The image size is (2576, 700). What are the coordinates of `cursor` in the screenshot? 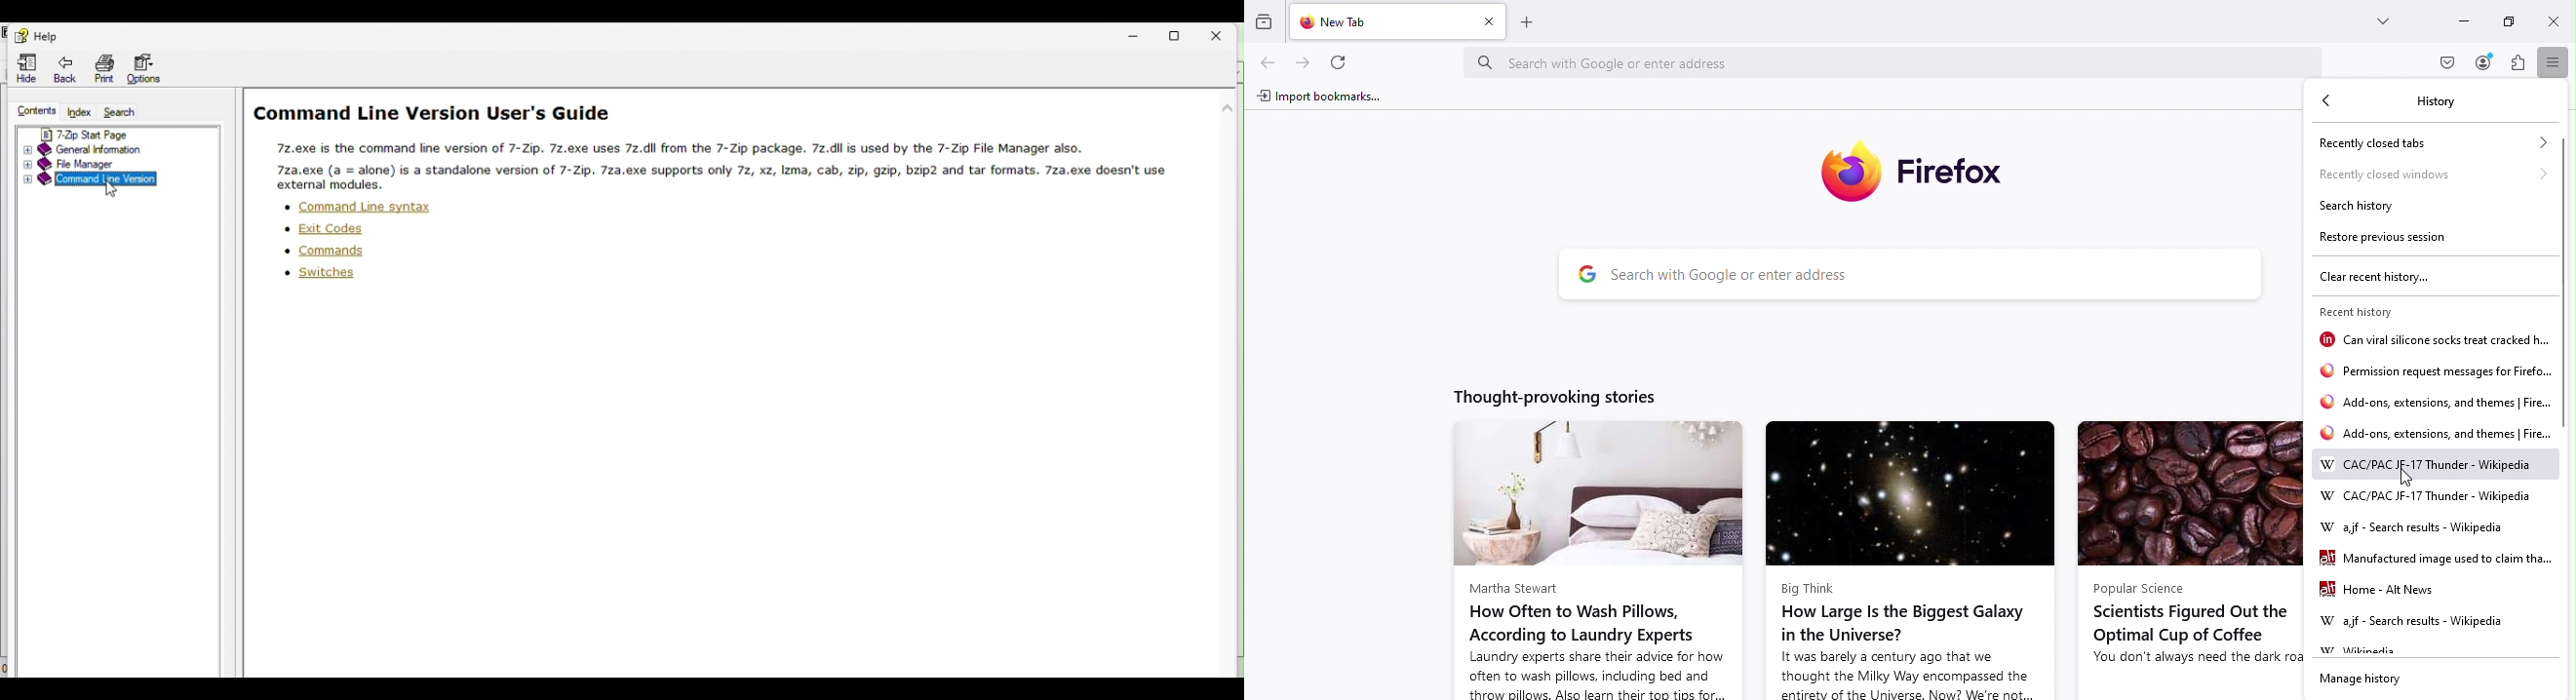 It's located at (2409, 477).